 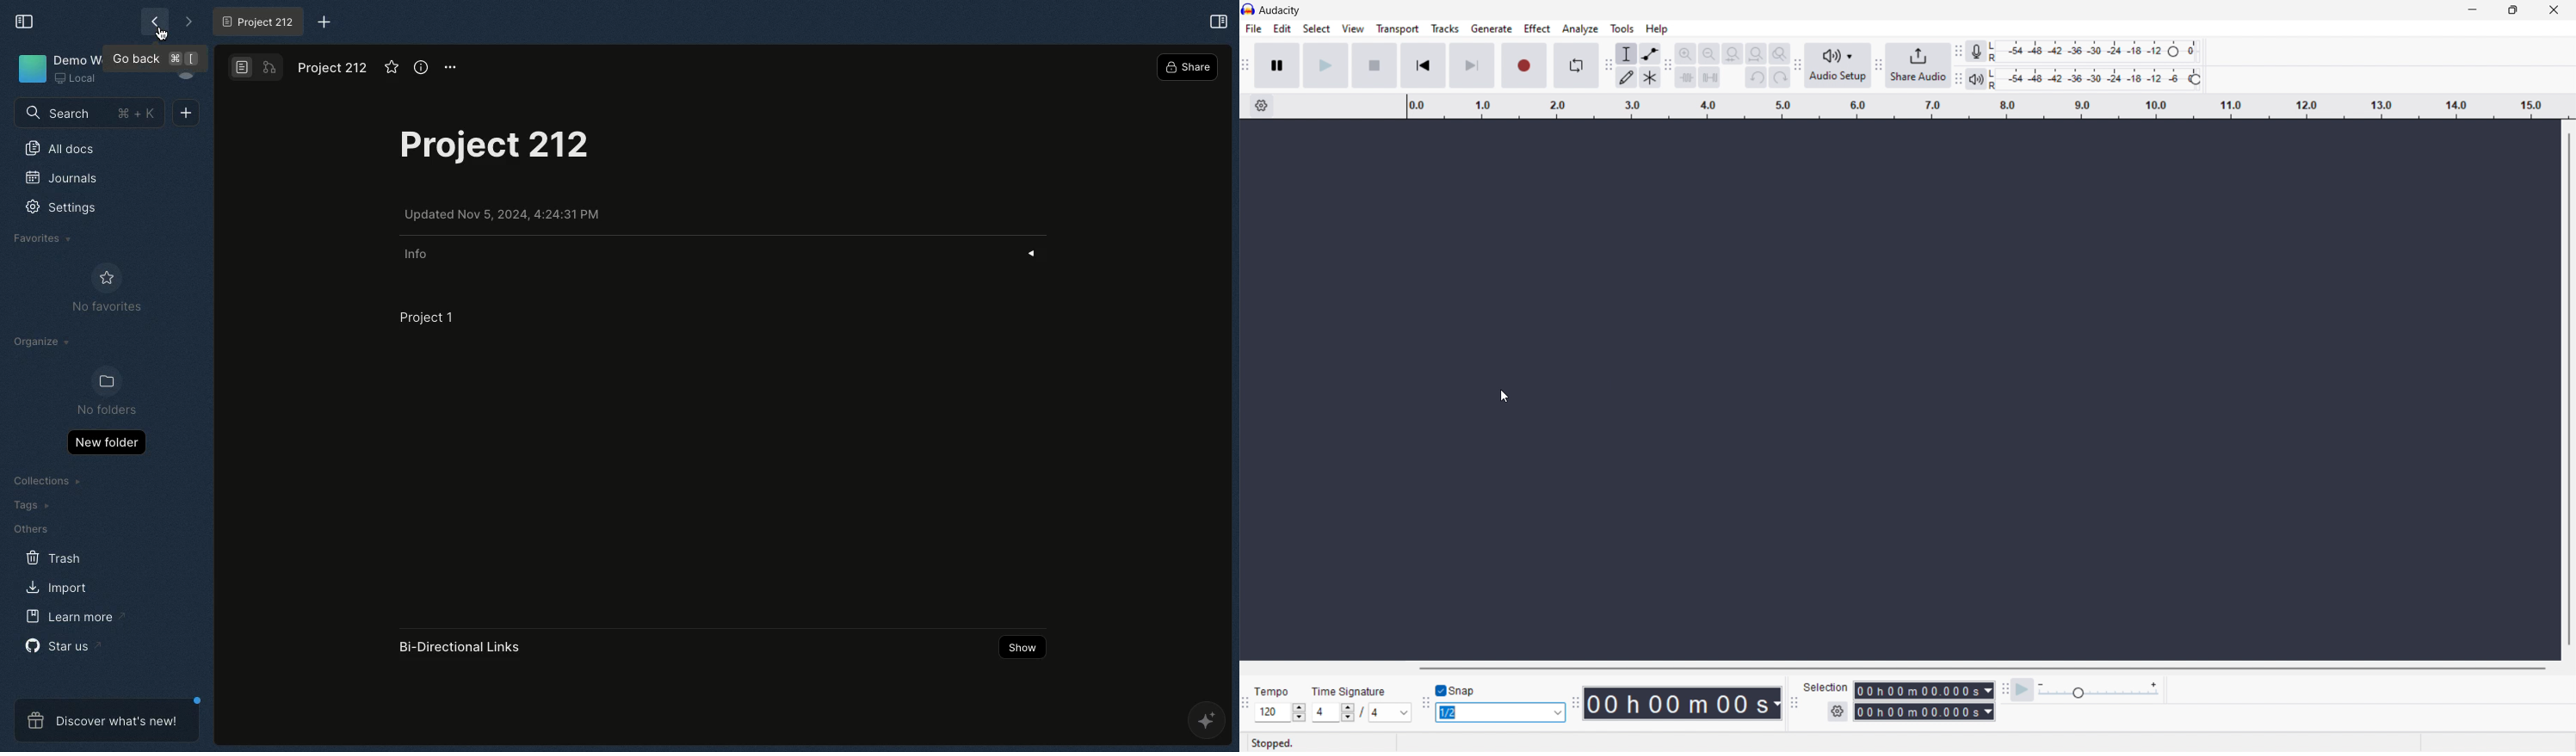 What do you see at coordinates (1374, 66) in the screenshot?
I see `stop` at bounding box center [1374, 66].